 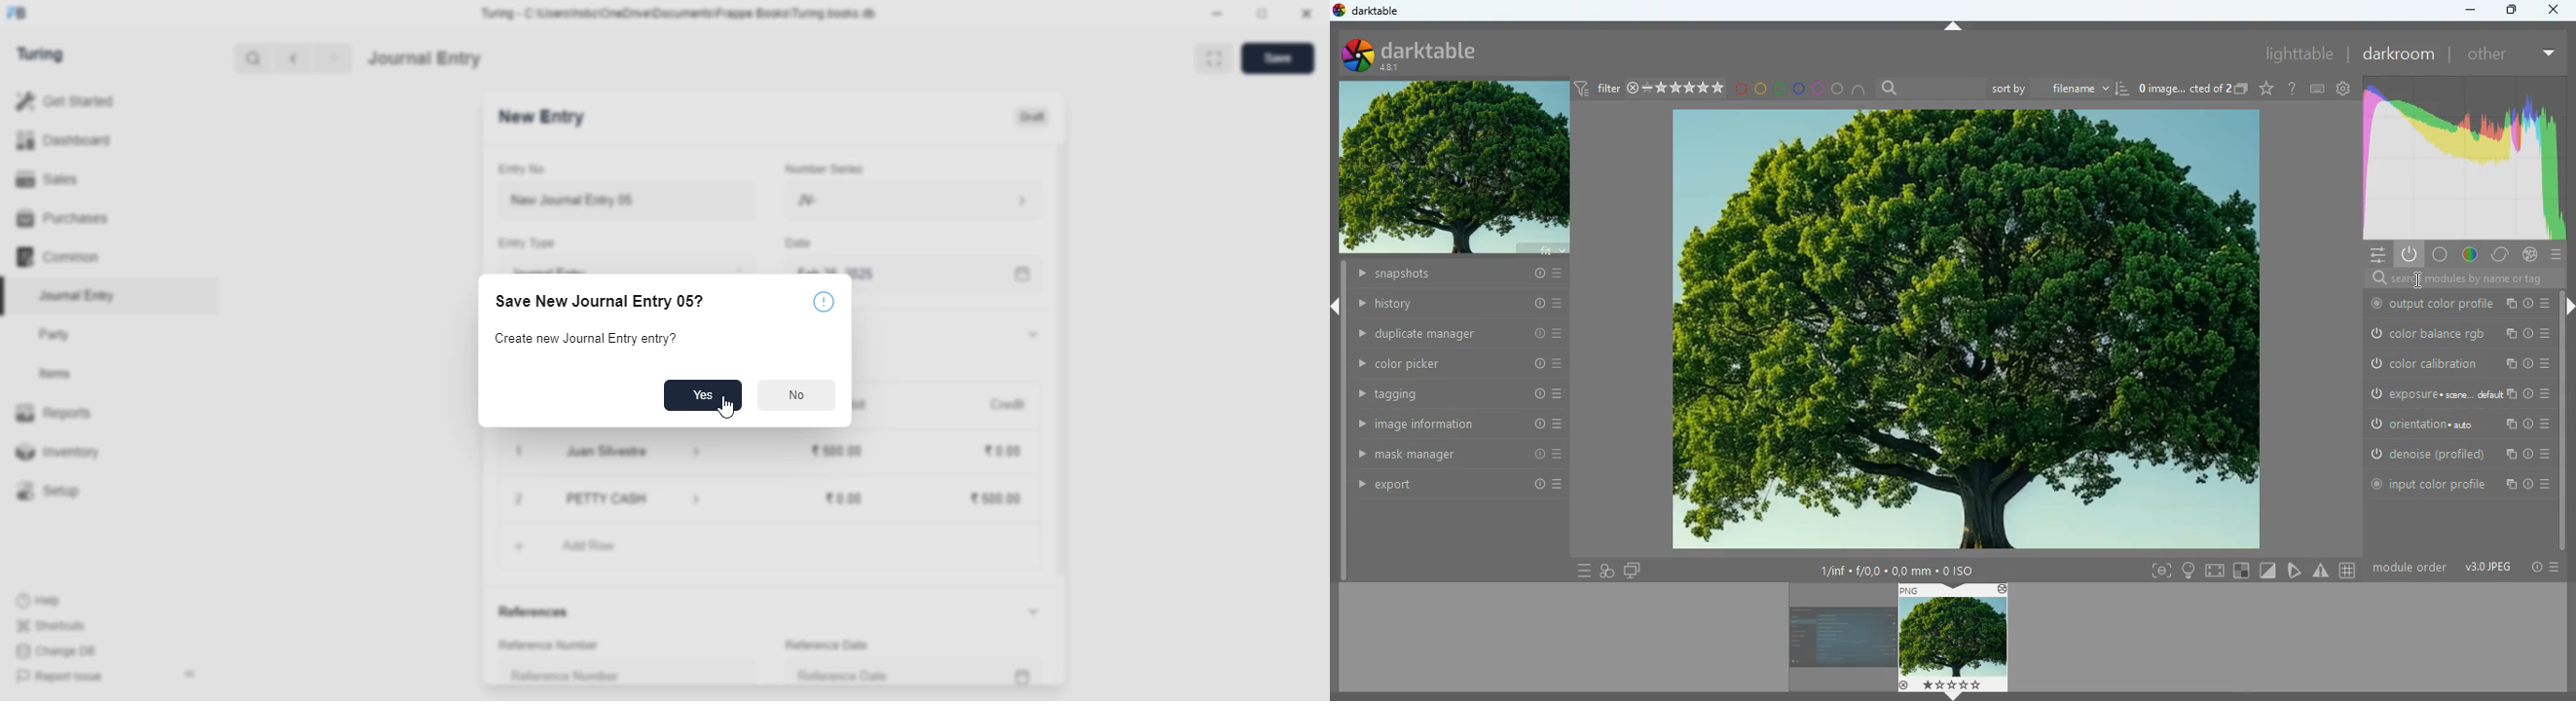 I want to click on FB - logo, so click(x=17, y=13).